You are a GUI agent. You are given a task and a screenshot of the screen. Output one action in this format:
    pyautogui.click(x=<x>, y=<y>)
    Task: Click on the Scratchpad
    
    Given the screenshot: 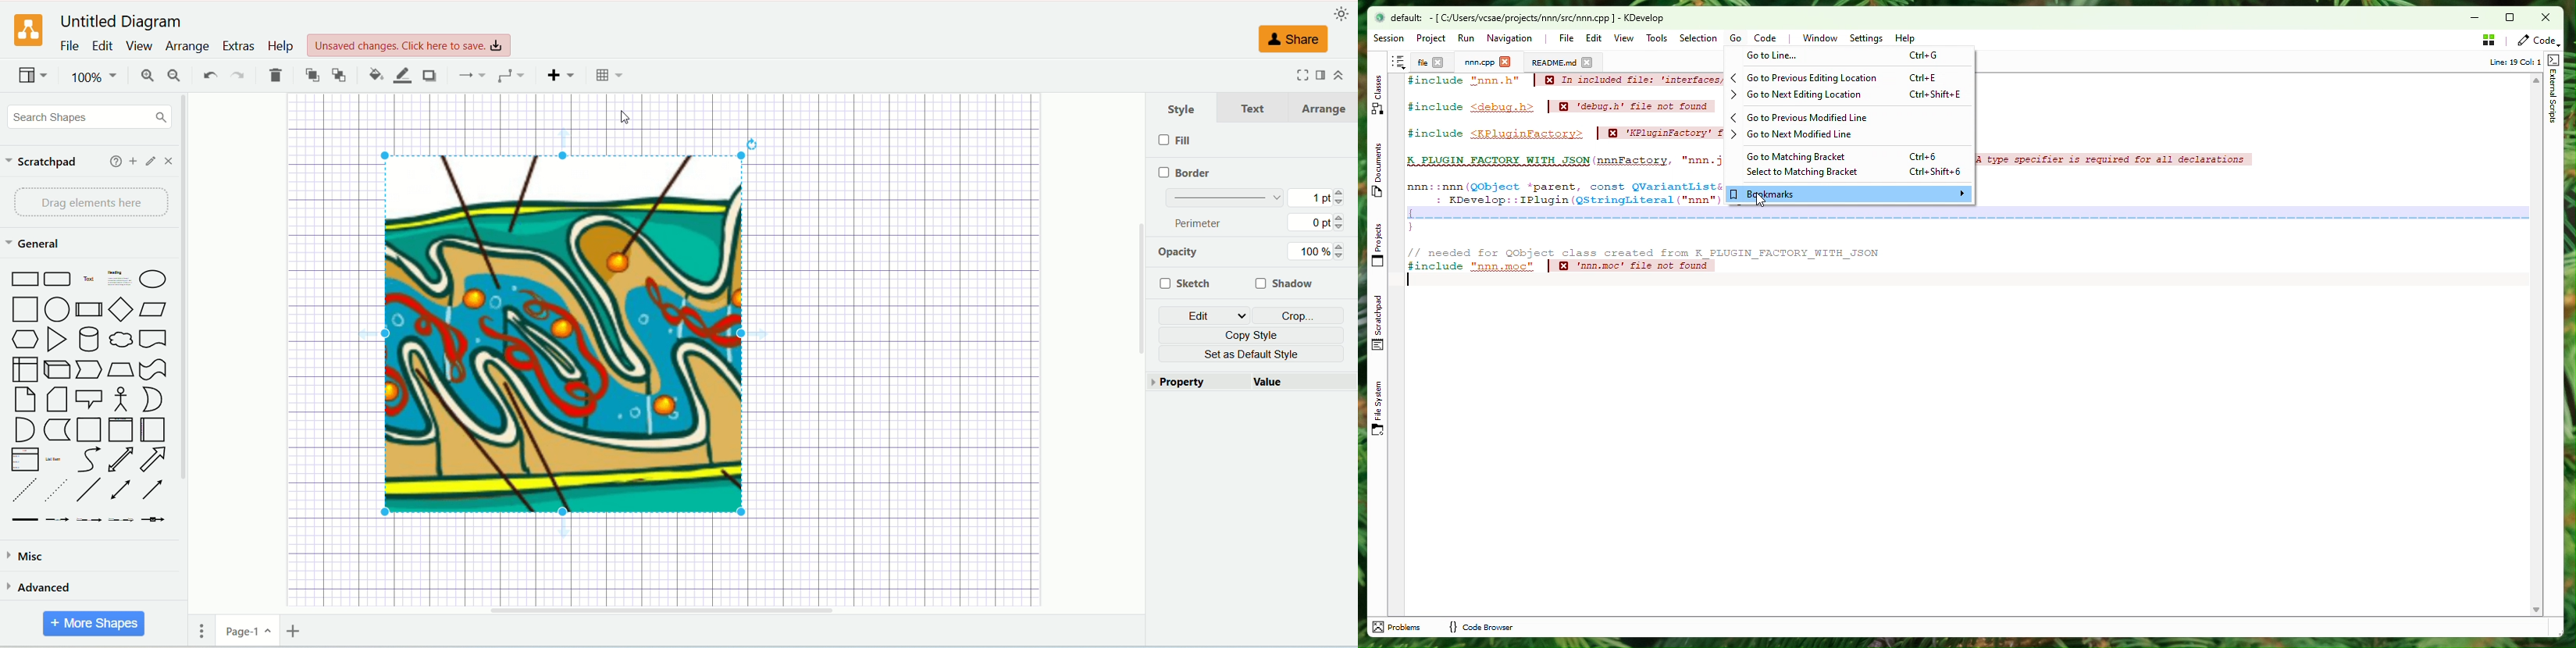 What is the action you would take?
    pyautogui.click(x=1380, y=323)
    